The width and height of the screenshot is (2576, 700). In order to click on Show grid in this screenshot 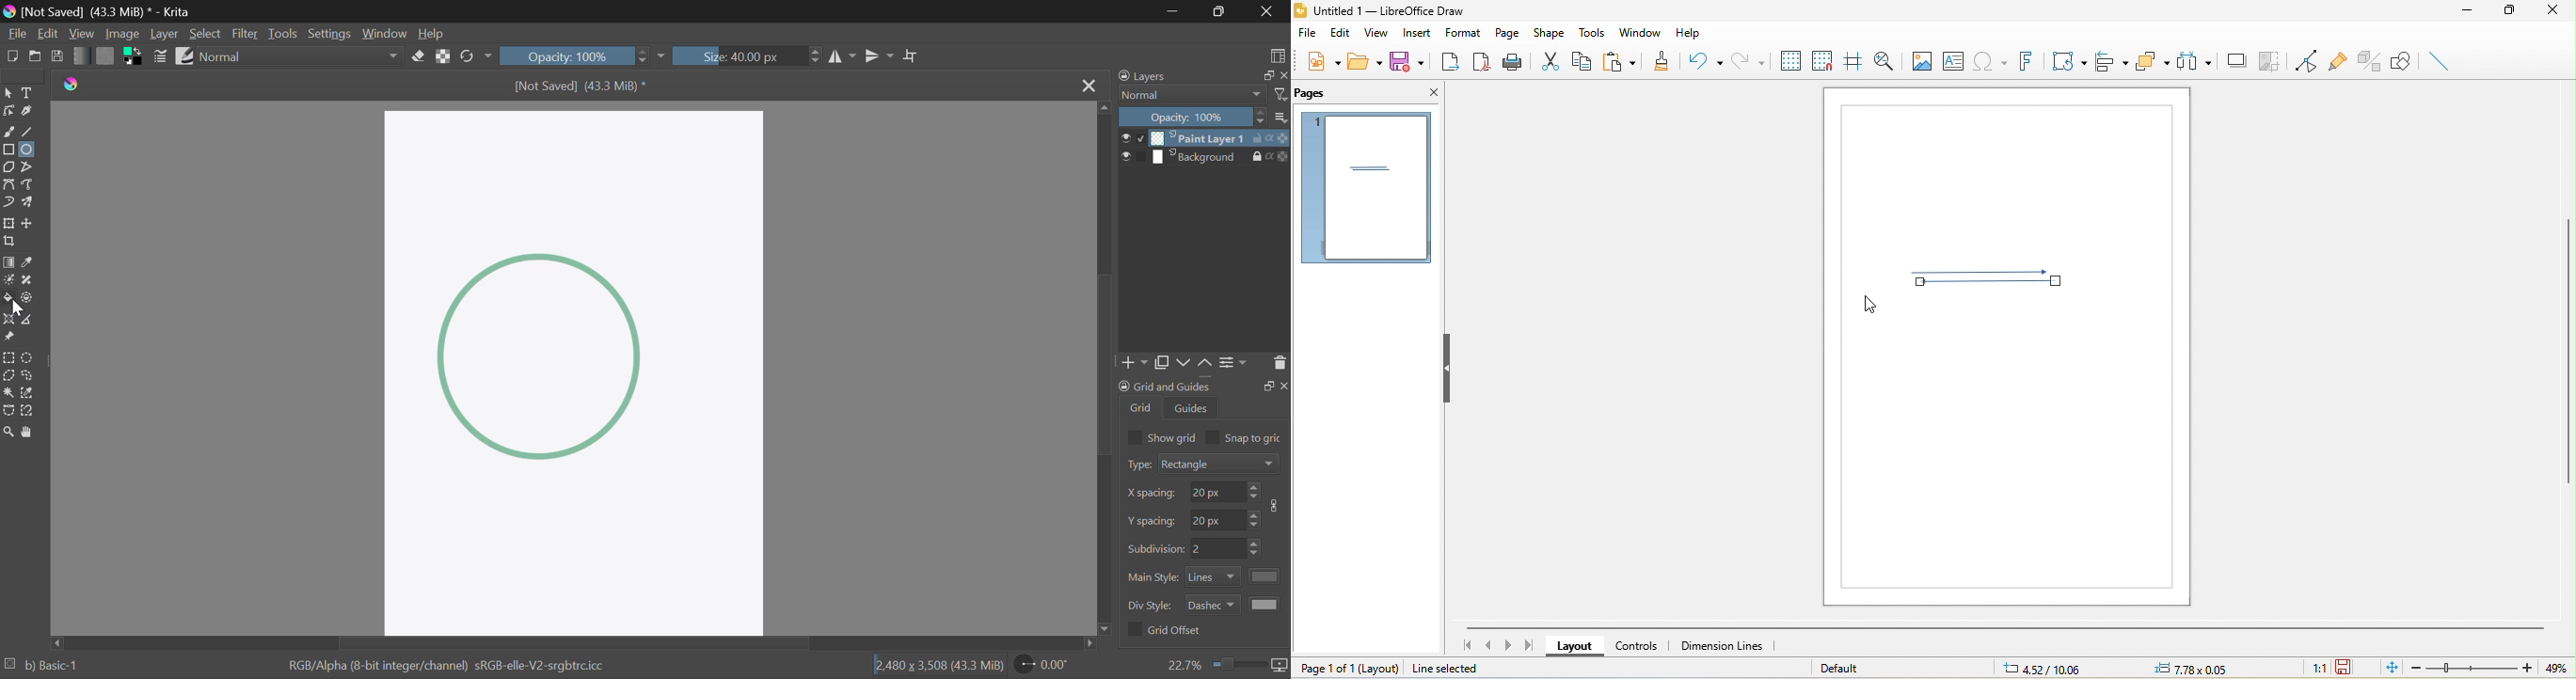, I will do `click(1162, 436)`.